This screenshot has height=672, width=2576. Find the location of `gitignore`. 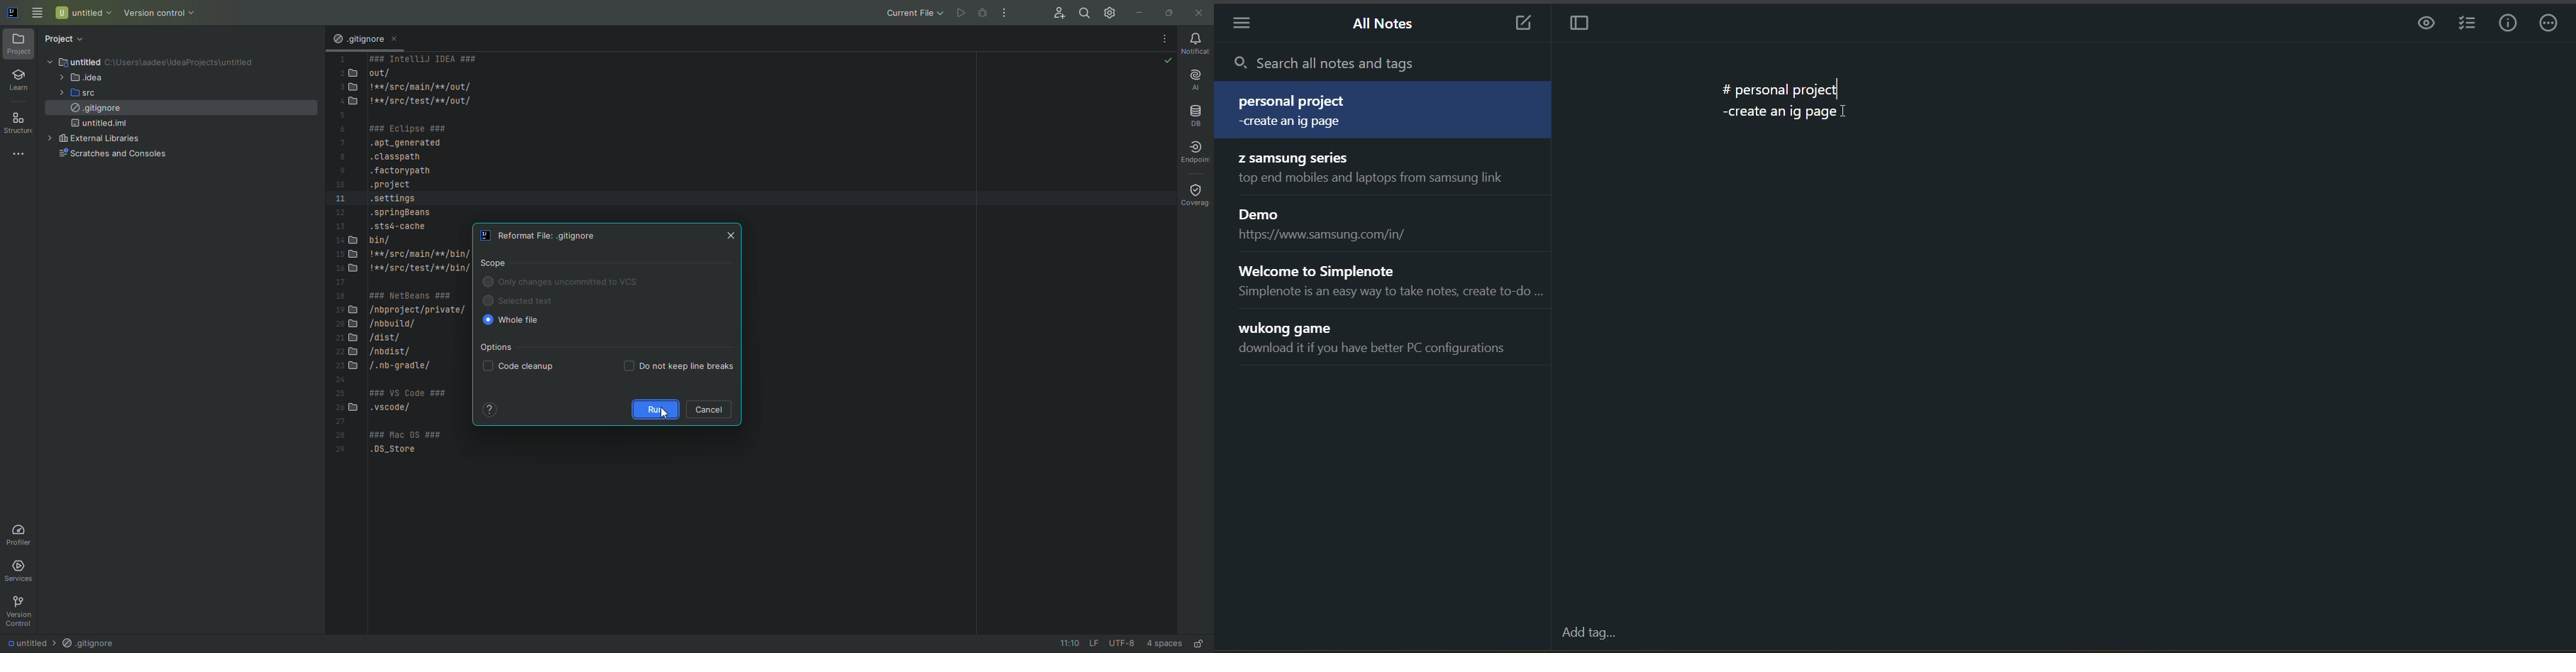

gitignore is located at coordinates (96, 111).